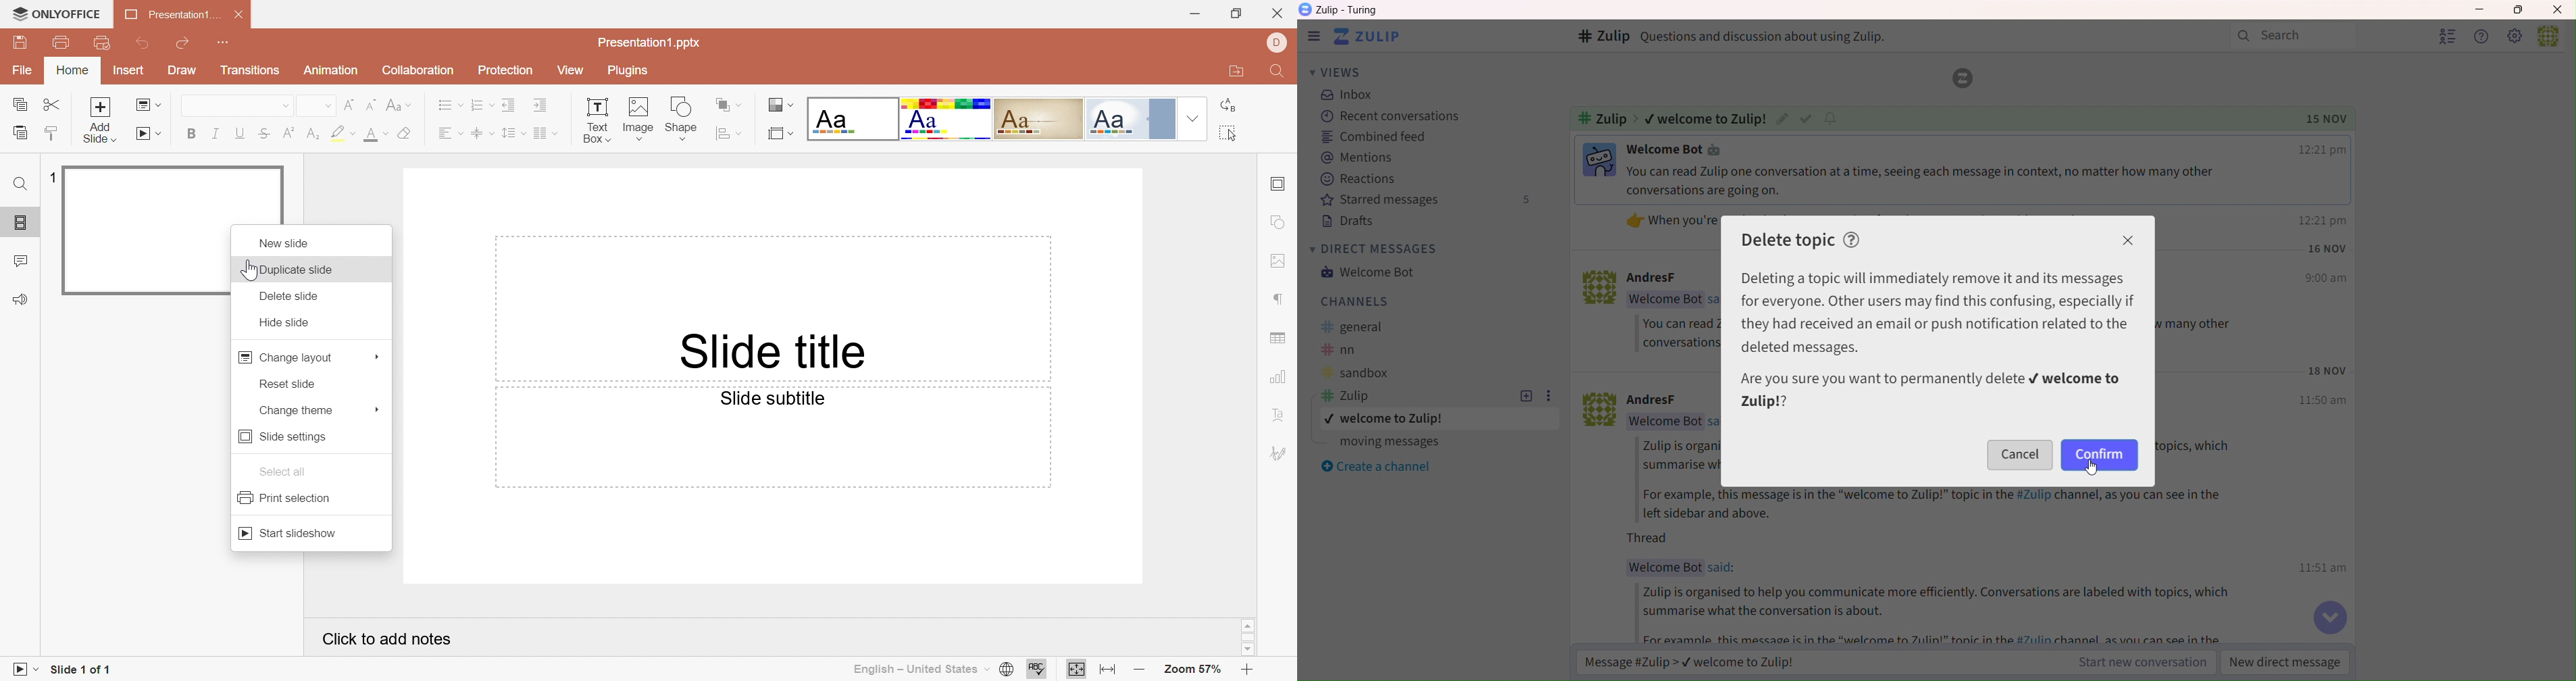 The image size is (2576, 700). I want to click on Chart settings, so click(1280, 379).